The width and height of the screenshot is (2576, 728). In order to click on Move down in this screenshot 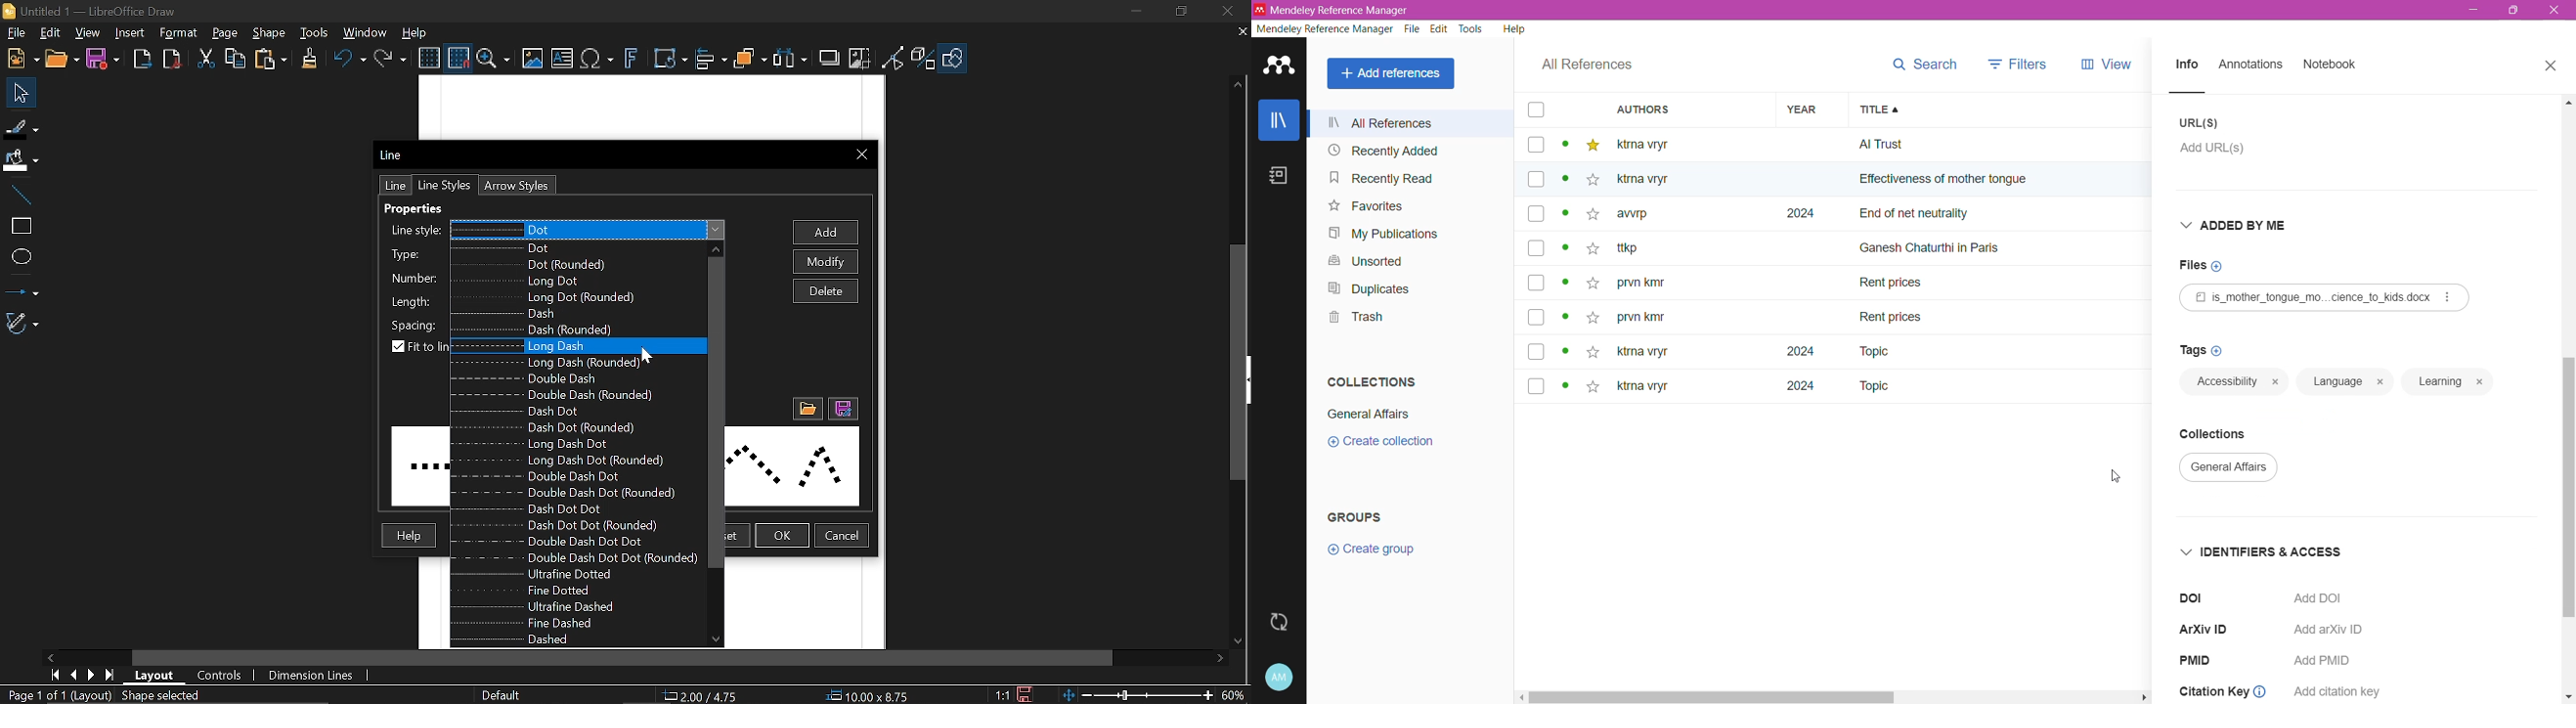, I will do `click(718, 638)`.